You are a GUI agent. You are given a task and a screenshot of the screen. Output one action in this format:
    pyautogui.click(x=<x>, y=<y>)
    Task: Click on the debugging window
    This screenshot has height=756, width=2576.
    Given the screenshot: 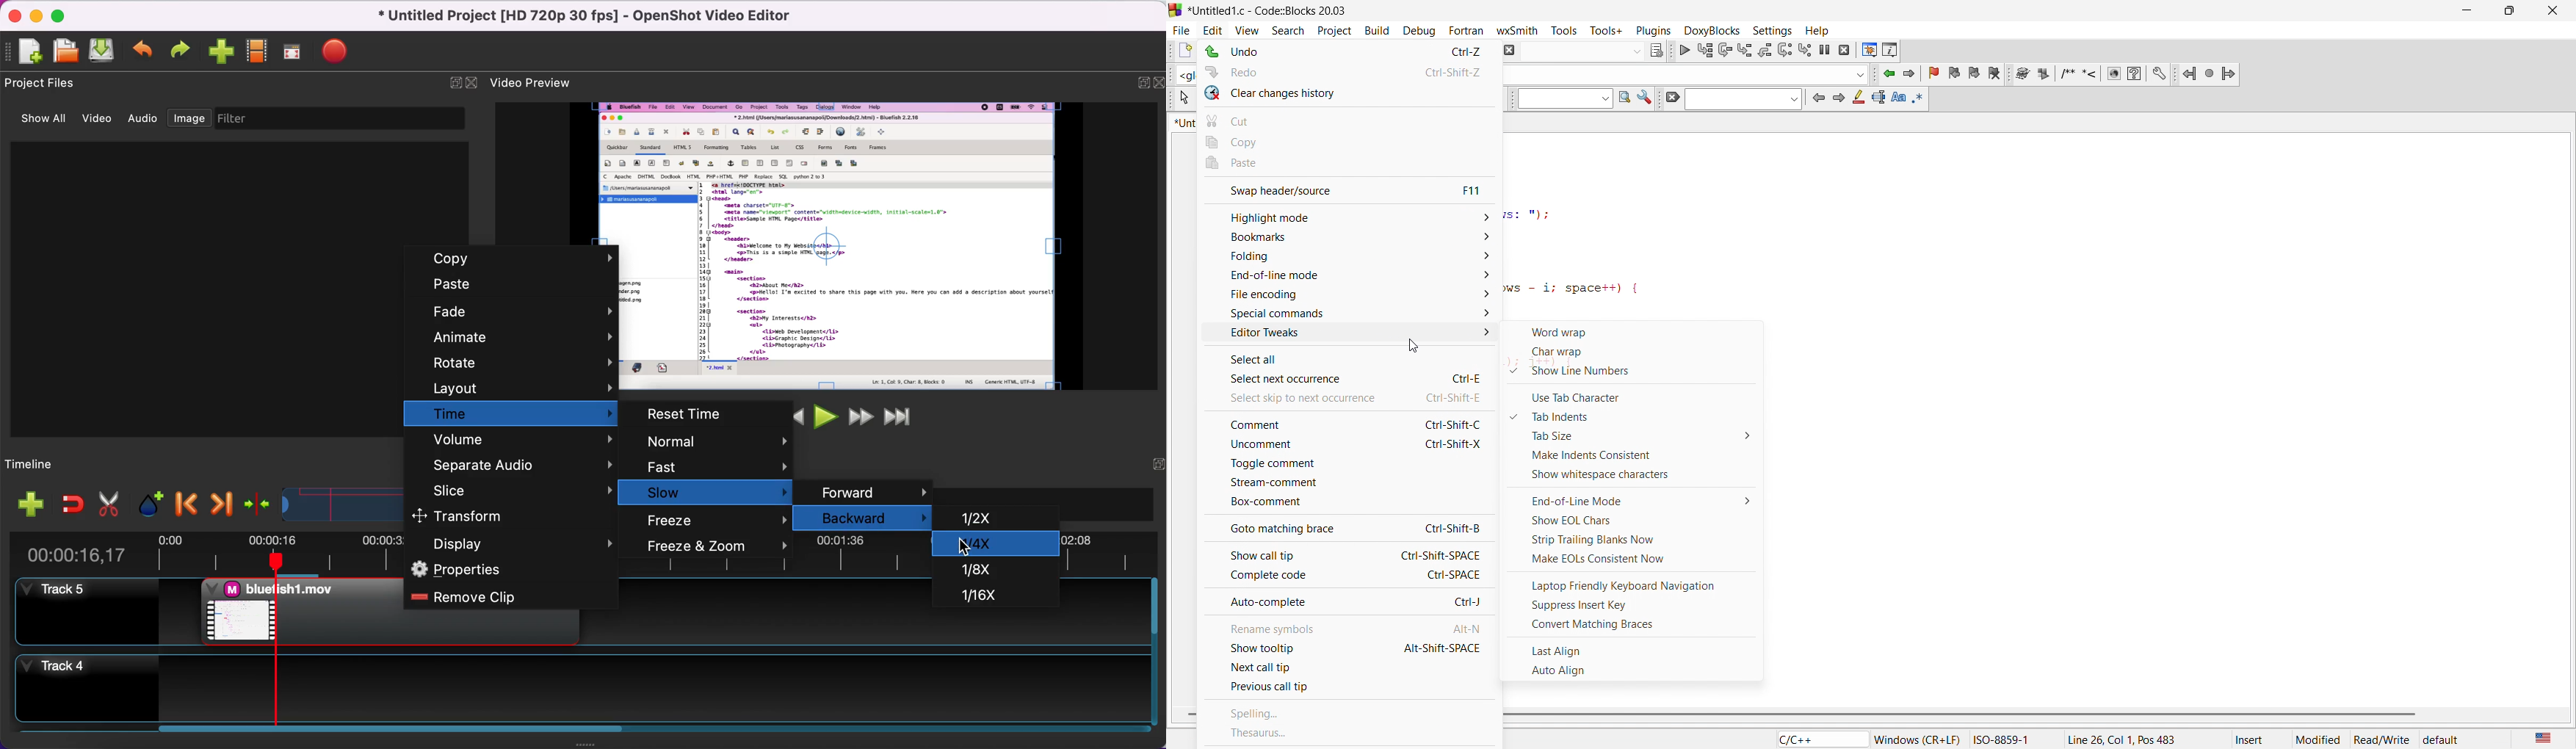 What is the action you would take?
    pyautogui.click(x=1865, y=49)
    